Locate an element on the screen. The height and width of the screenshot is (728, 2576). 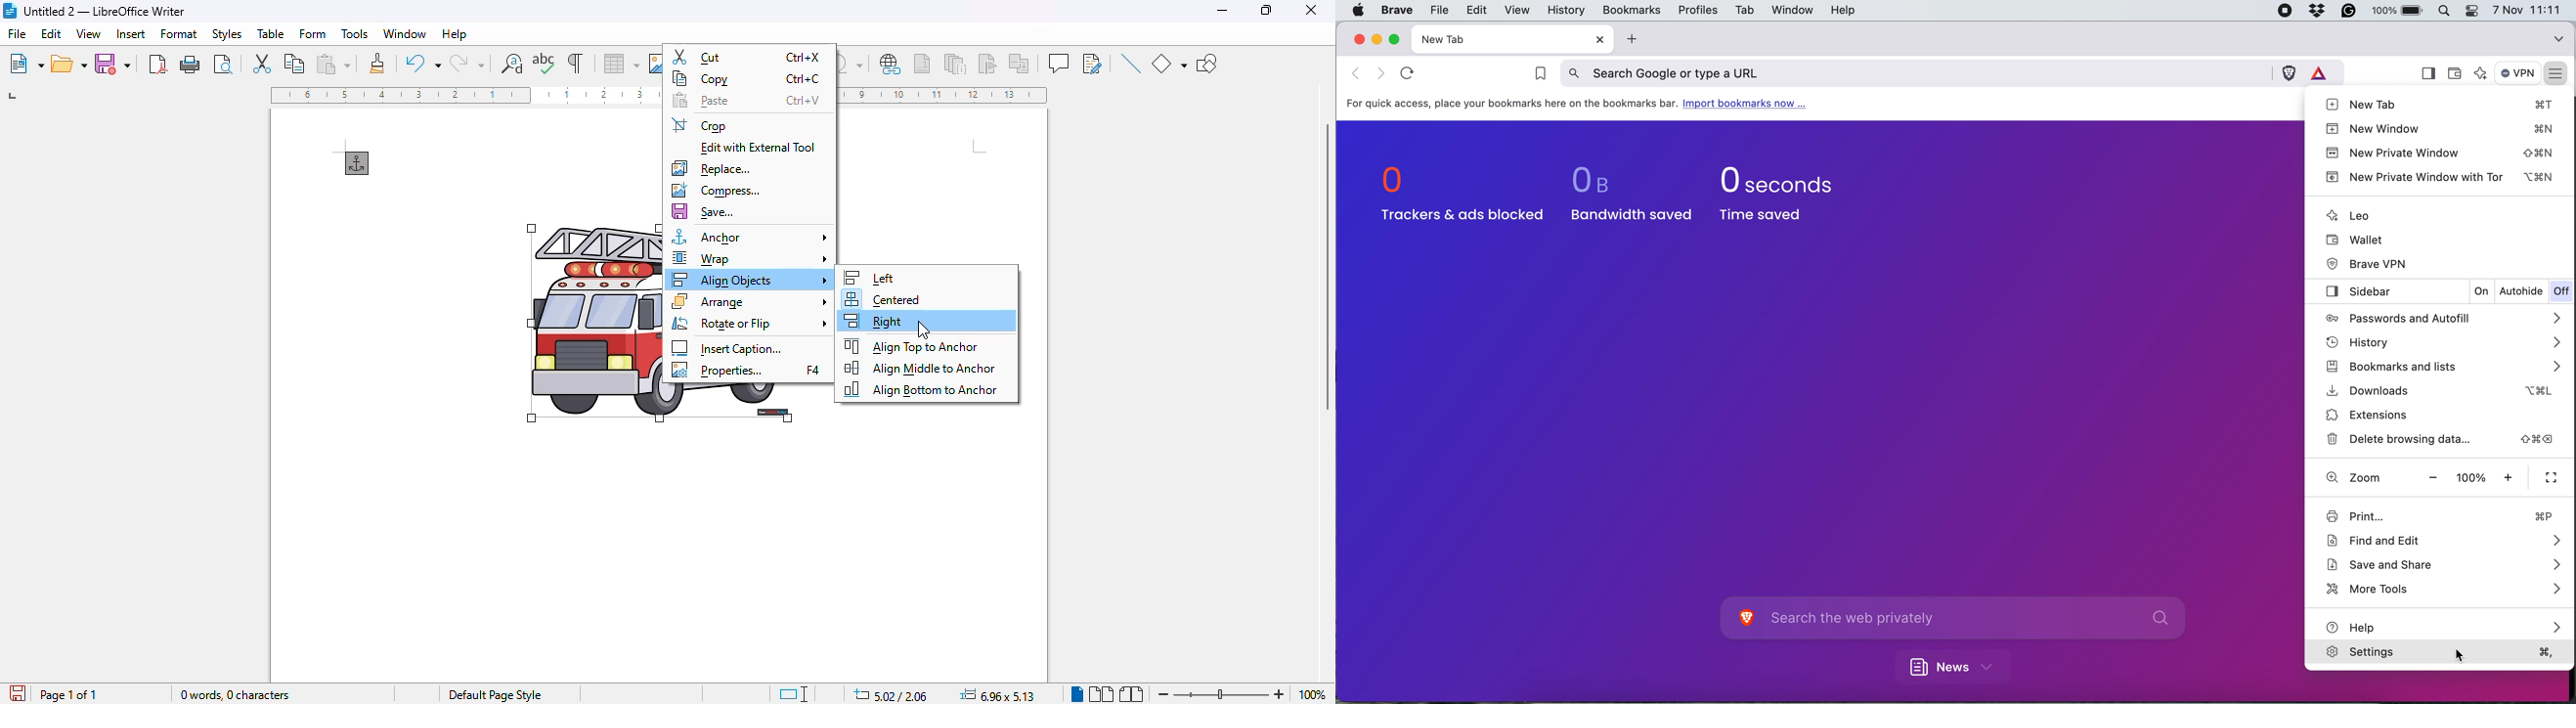
right is located at coordinates (872, 321).